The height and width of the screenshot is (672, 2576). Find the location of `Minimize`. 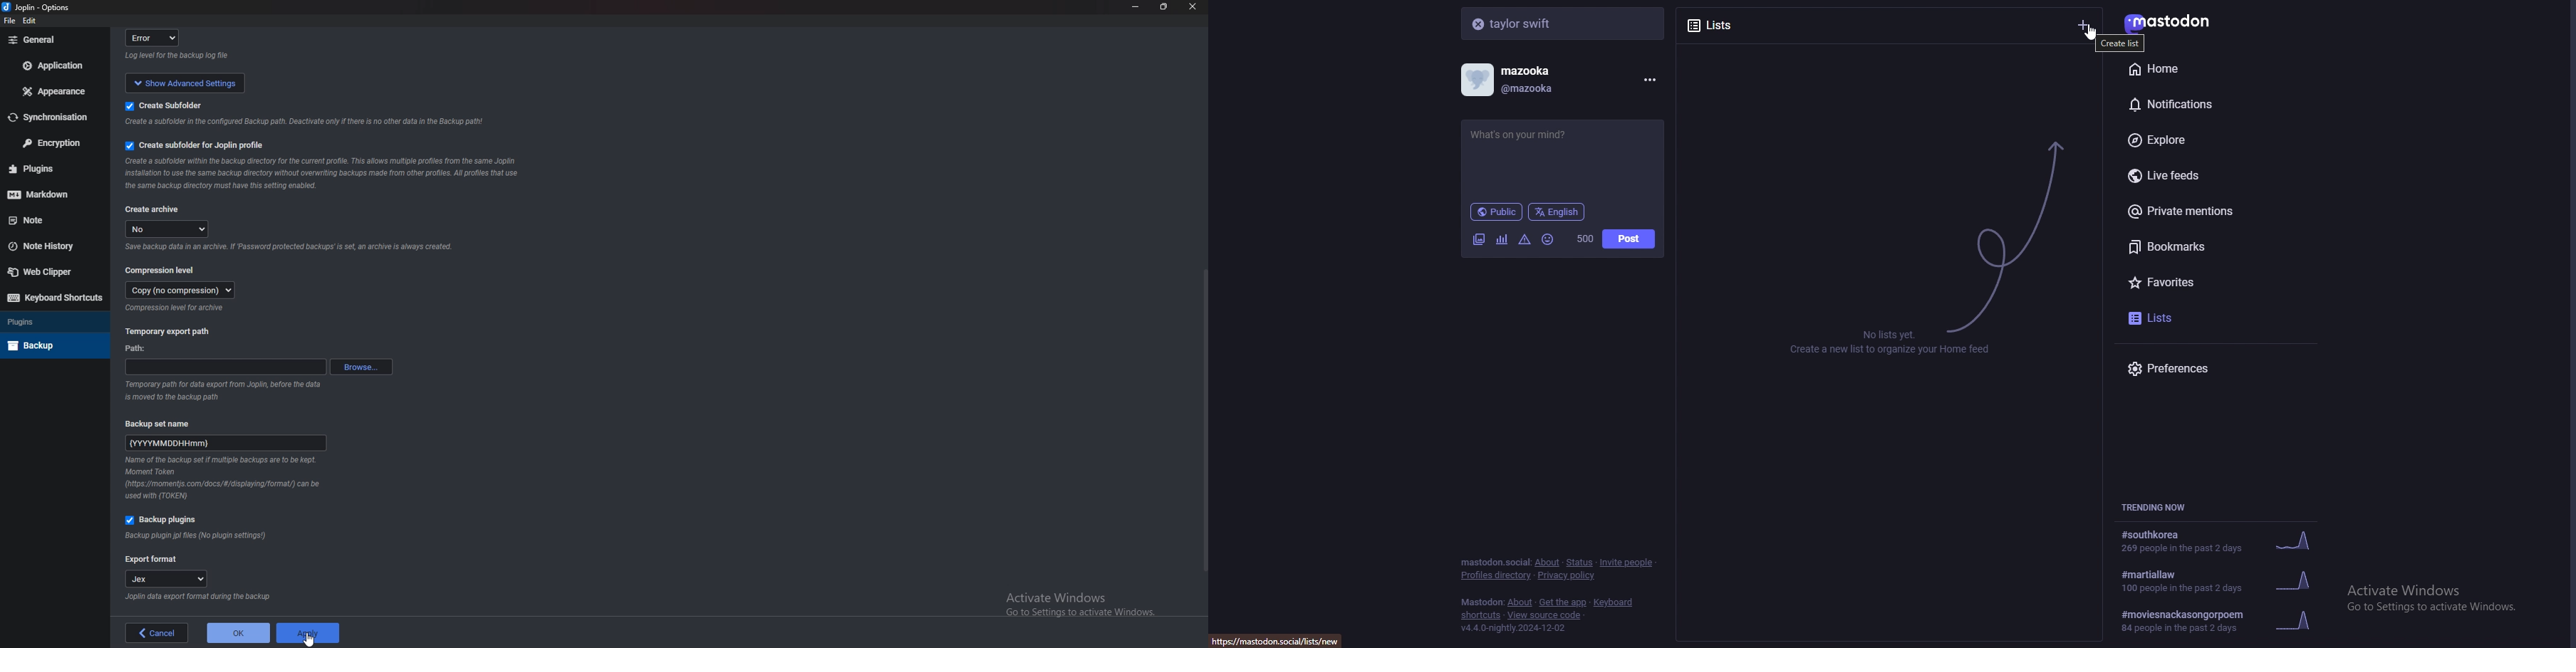

Minimize is located at coordinates (1137, 6).